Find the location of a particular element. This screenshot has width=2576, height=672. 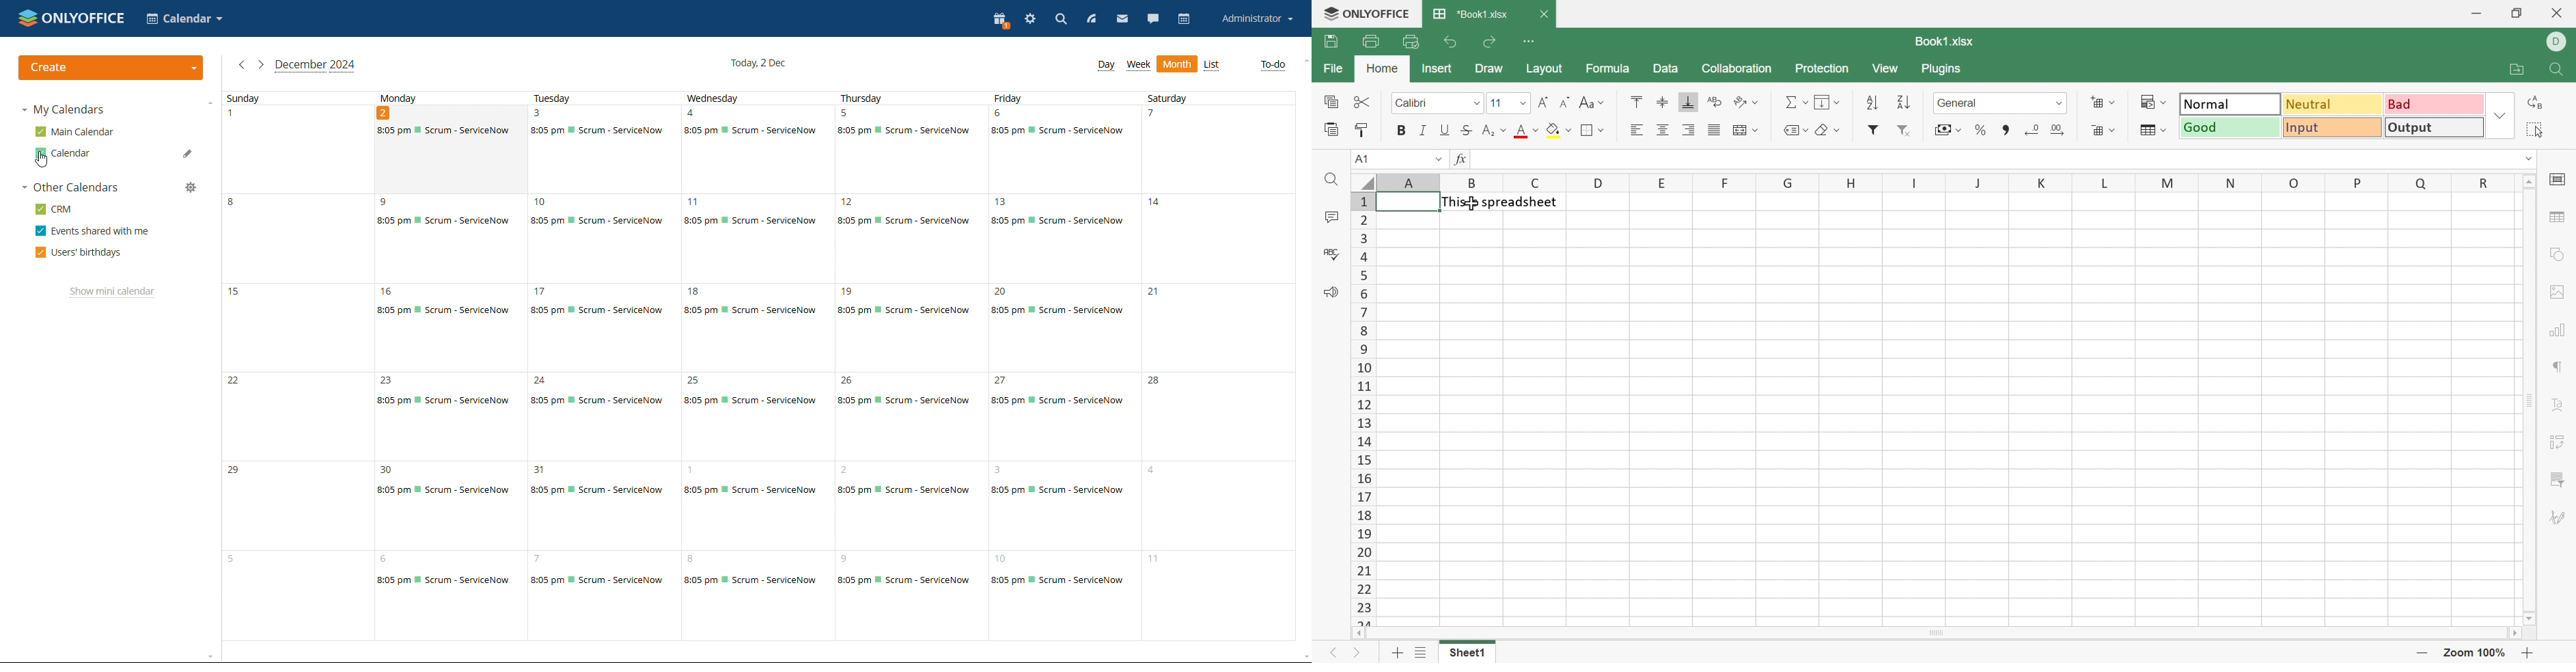

Open file location is located at coordinates (2514, 71).